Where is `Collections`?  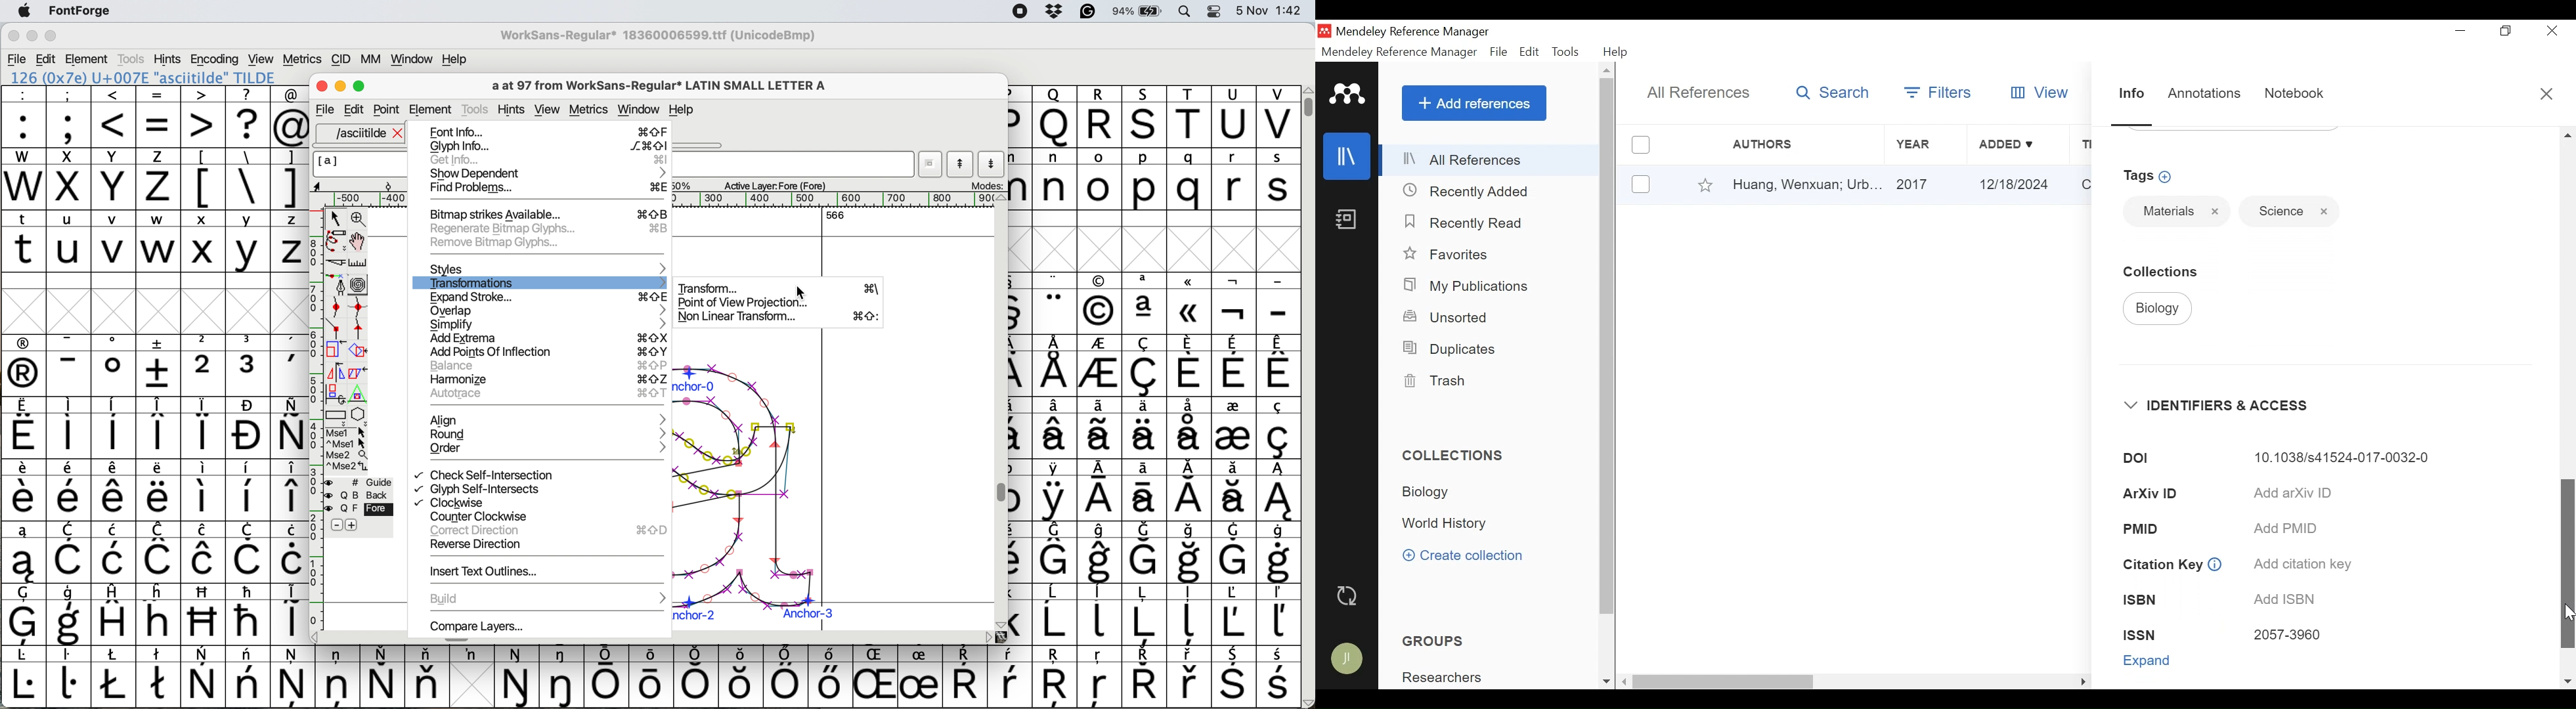 Collections is located at coordinates (1459, 456).